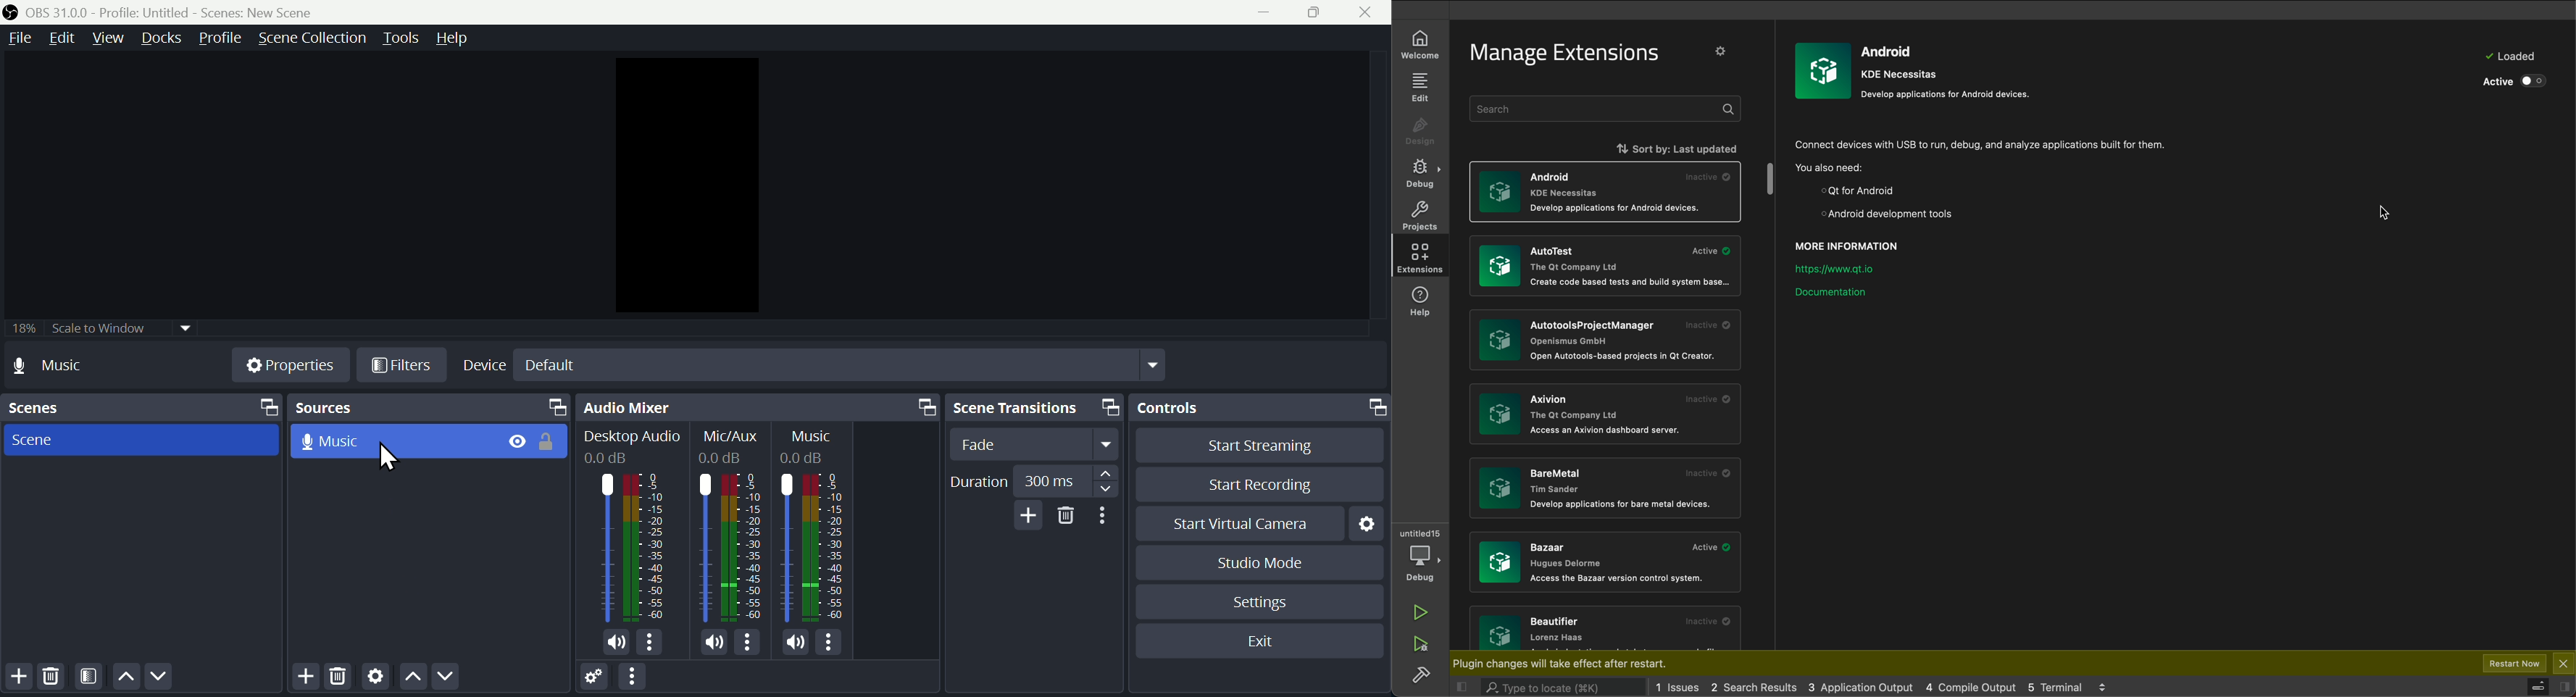 The image size is (2576, 700). Describe the element at coordinates (1040, 445) in the screenshot. I see `fade` at that location.